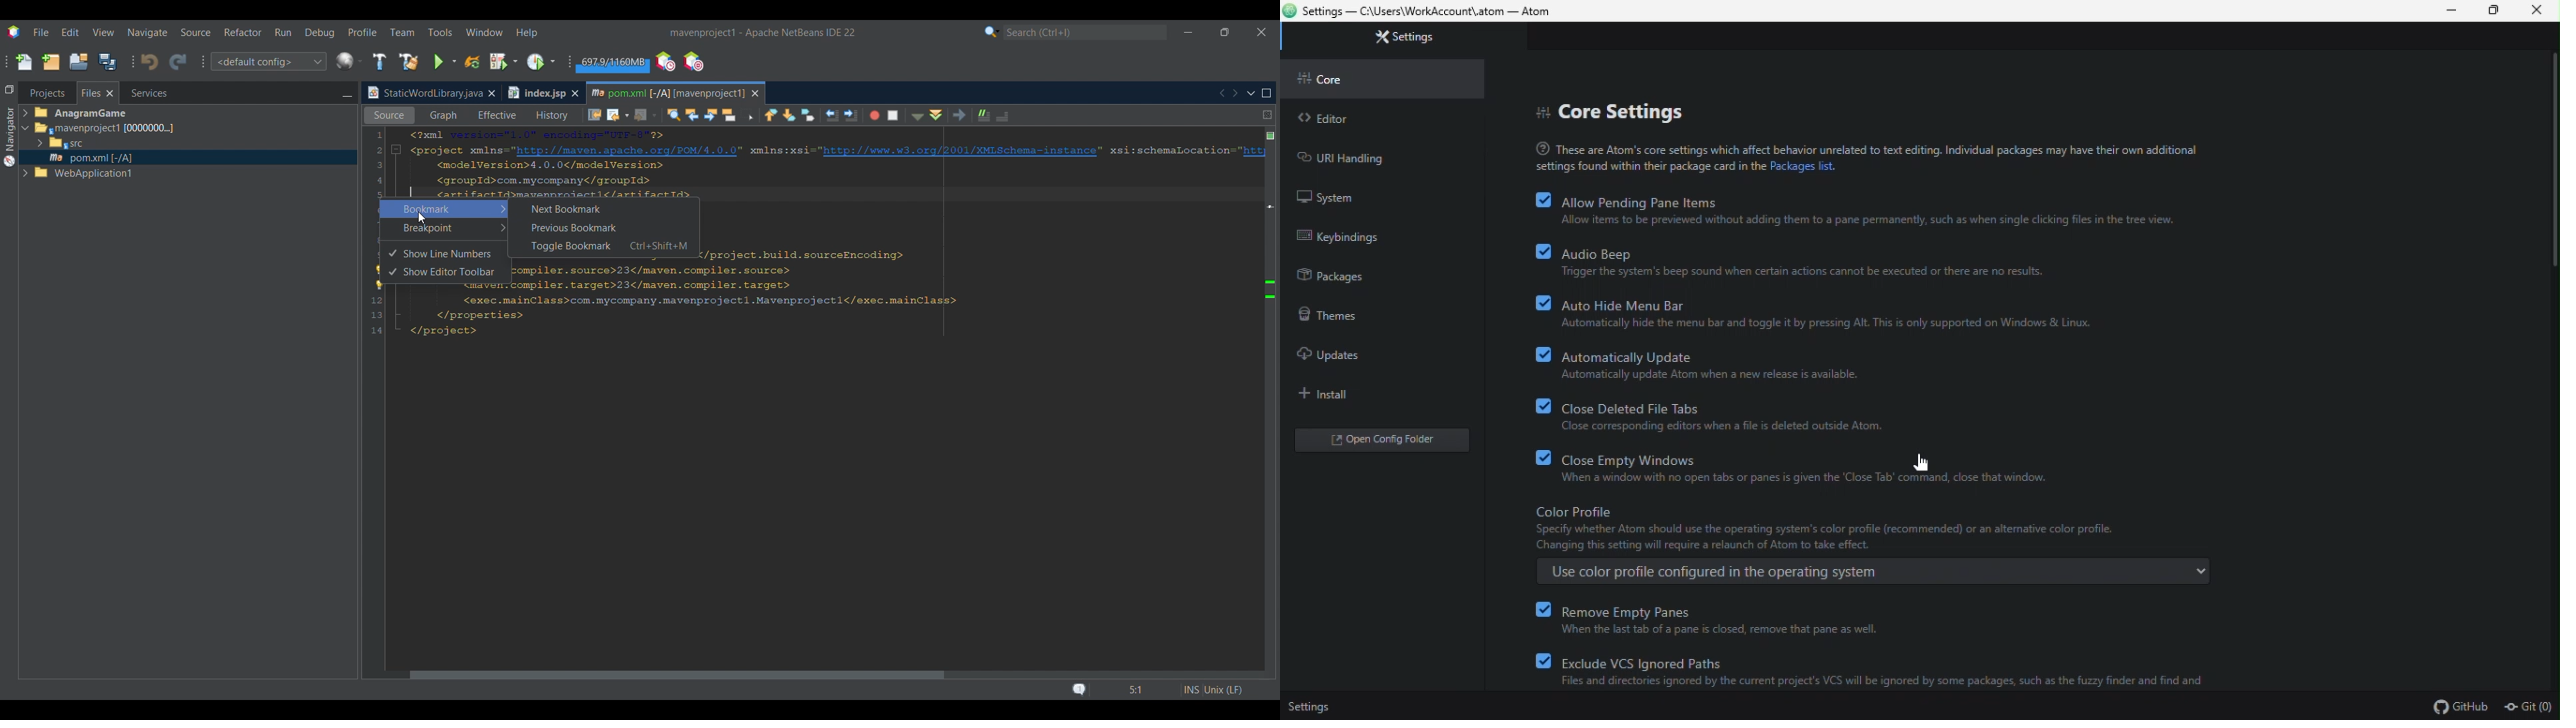 Image resolution: width=2576 pixels, height=728 pixels. Describe the element at coordinates (8, 137) in the screenshot. I see `Navigator menu` at that location.